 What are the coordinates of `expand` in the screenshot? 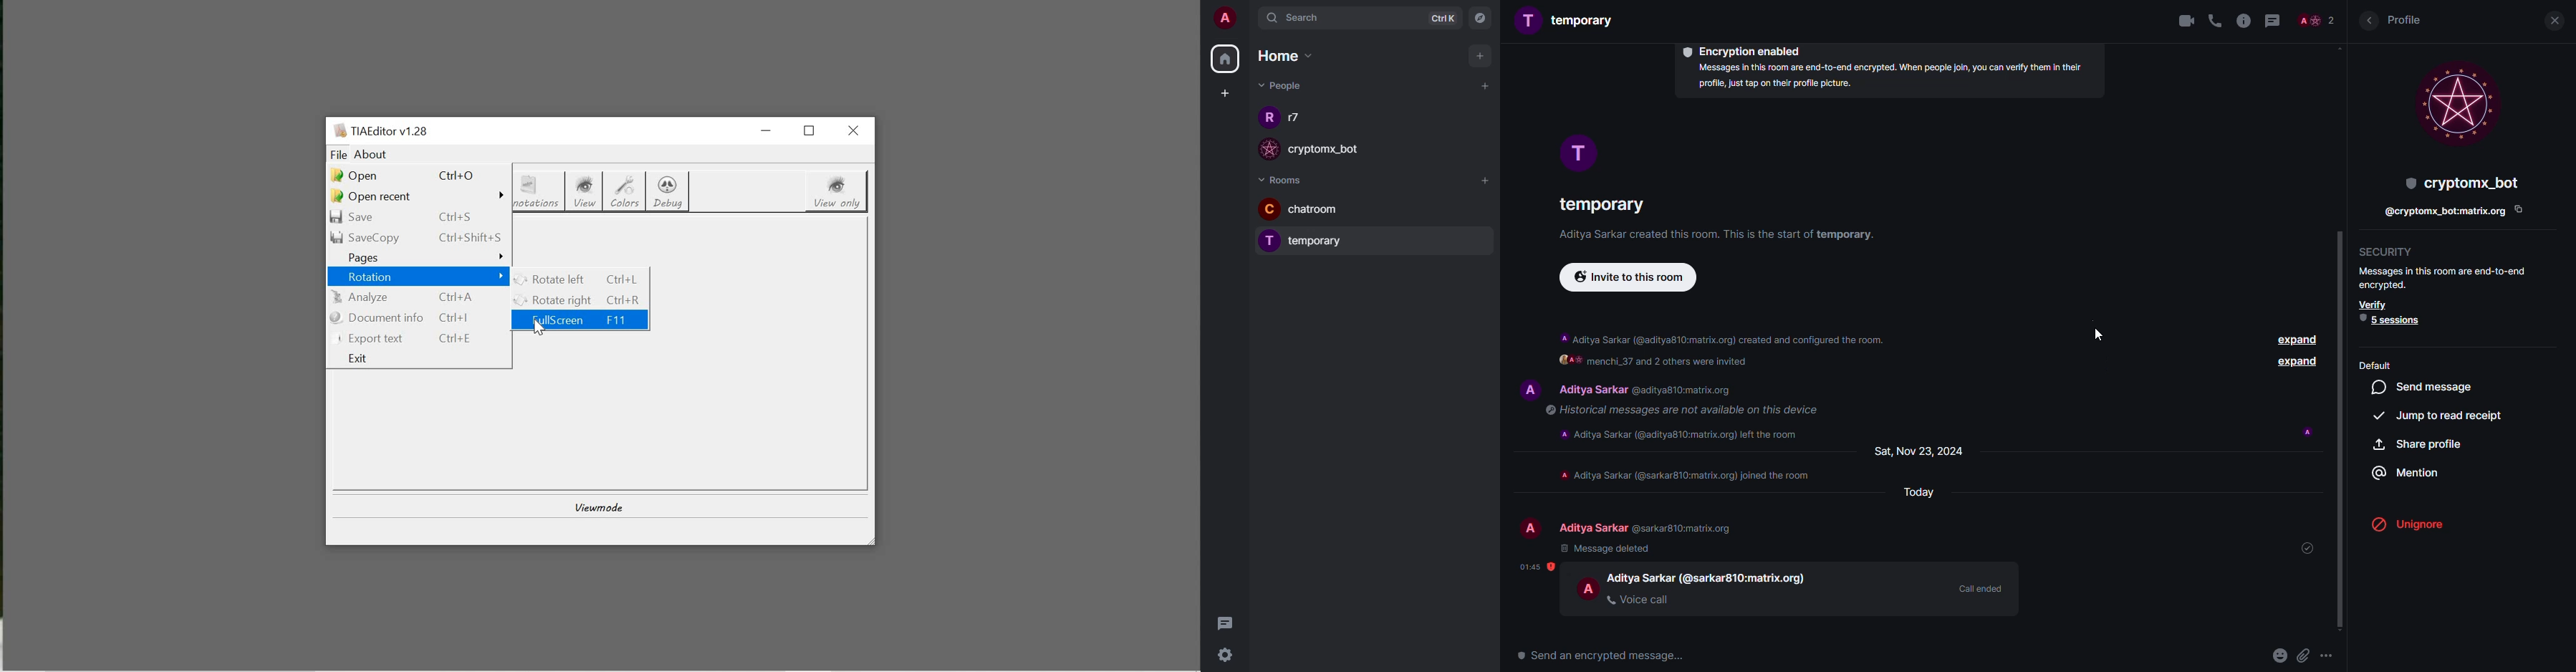 It's located at (2544, 524).